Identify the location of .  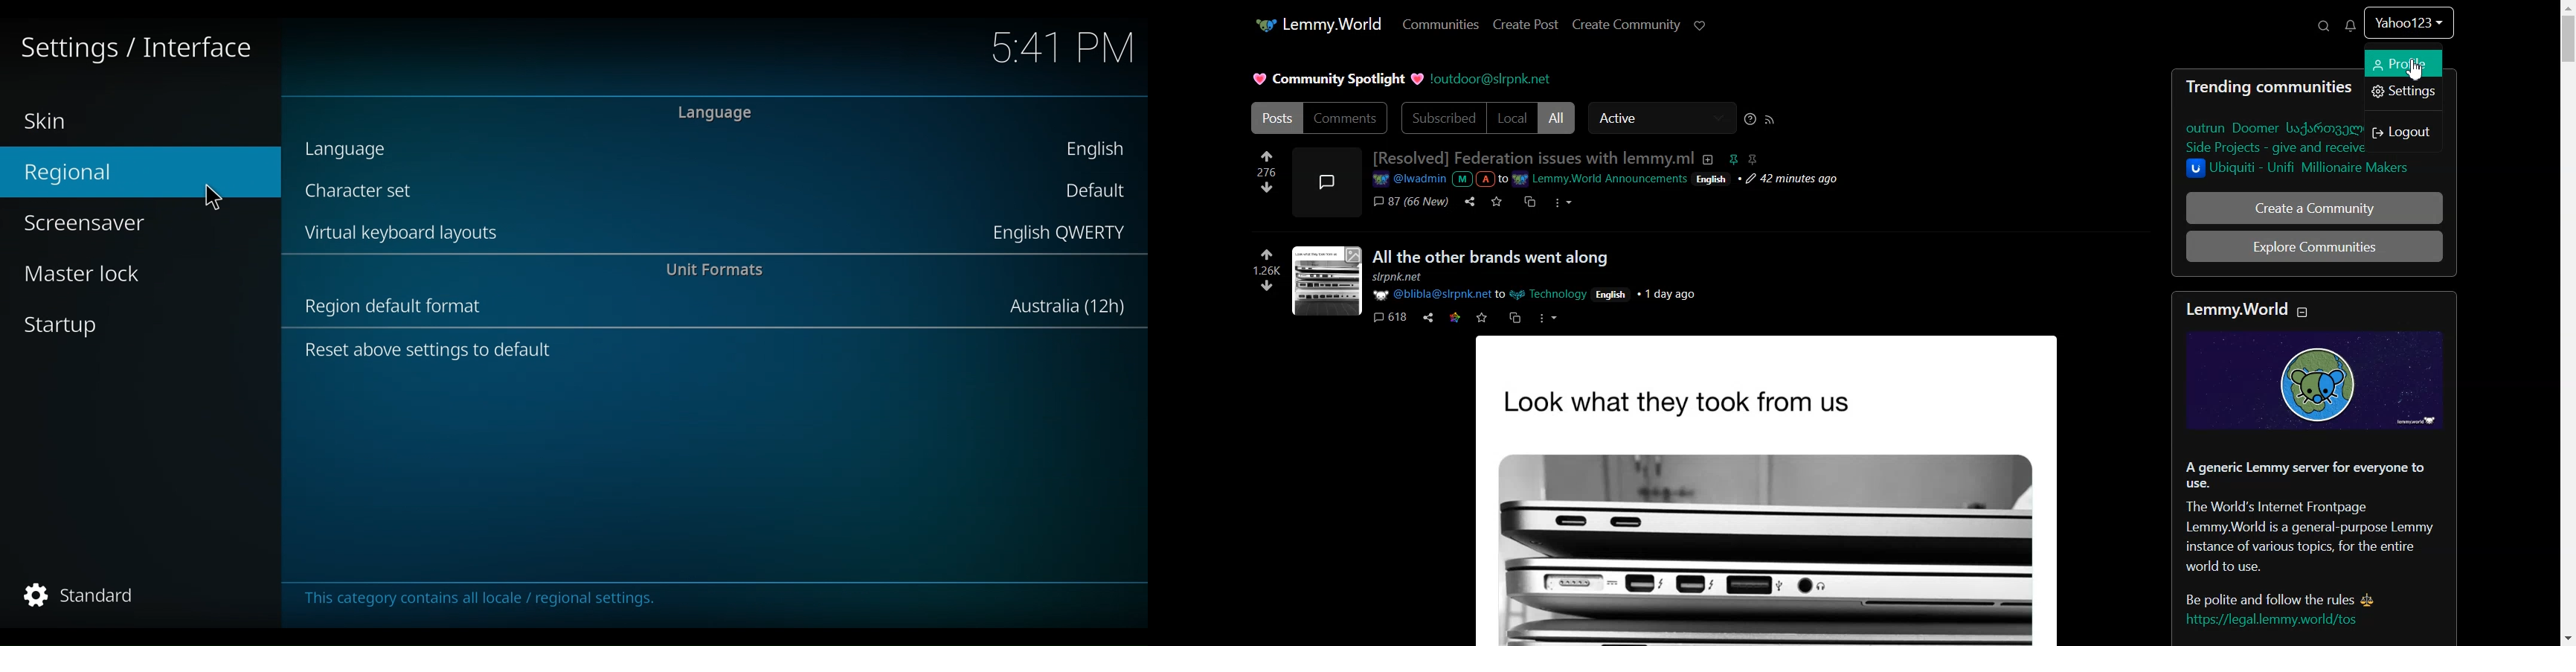
(1546, 319).